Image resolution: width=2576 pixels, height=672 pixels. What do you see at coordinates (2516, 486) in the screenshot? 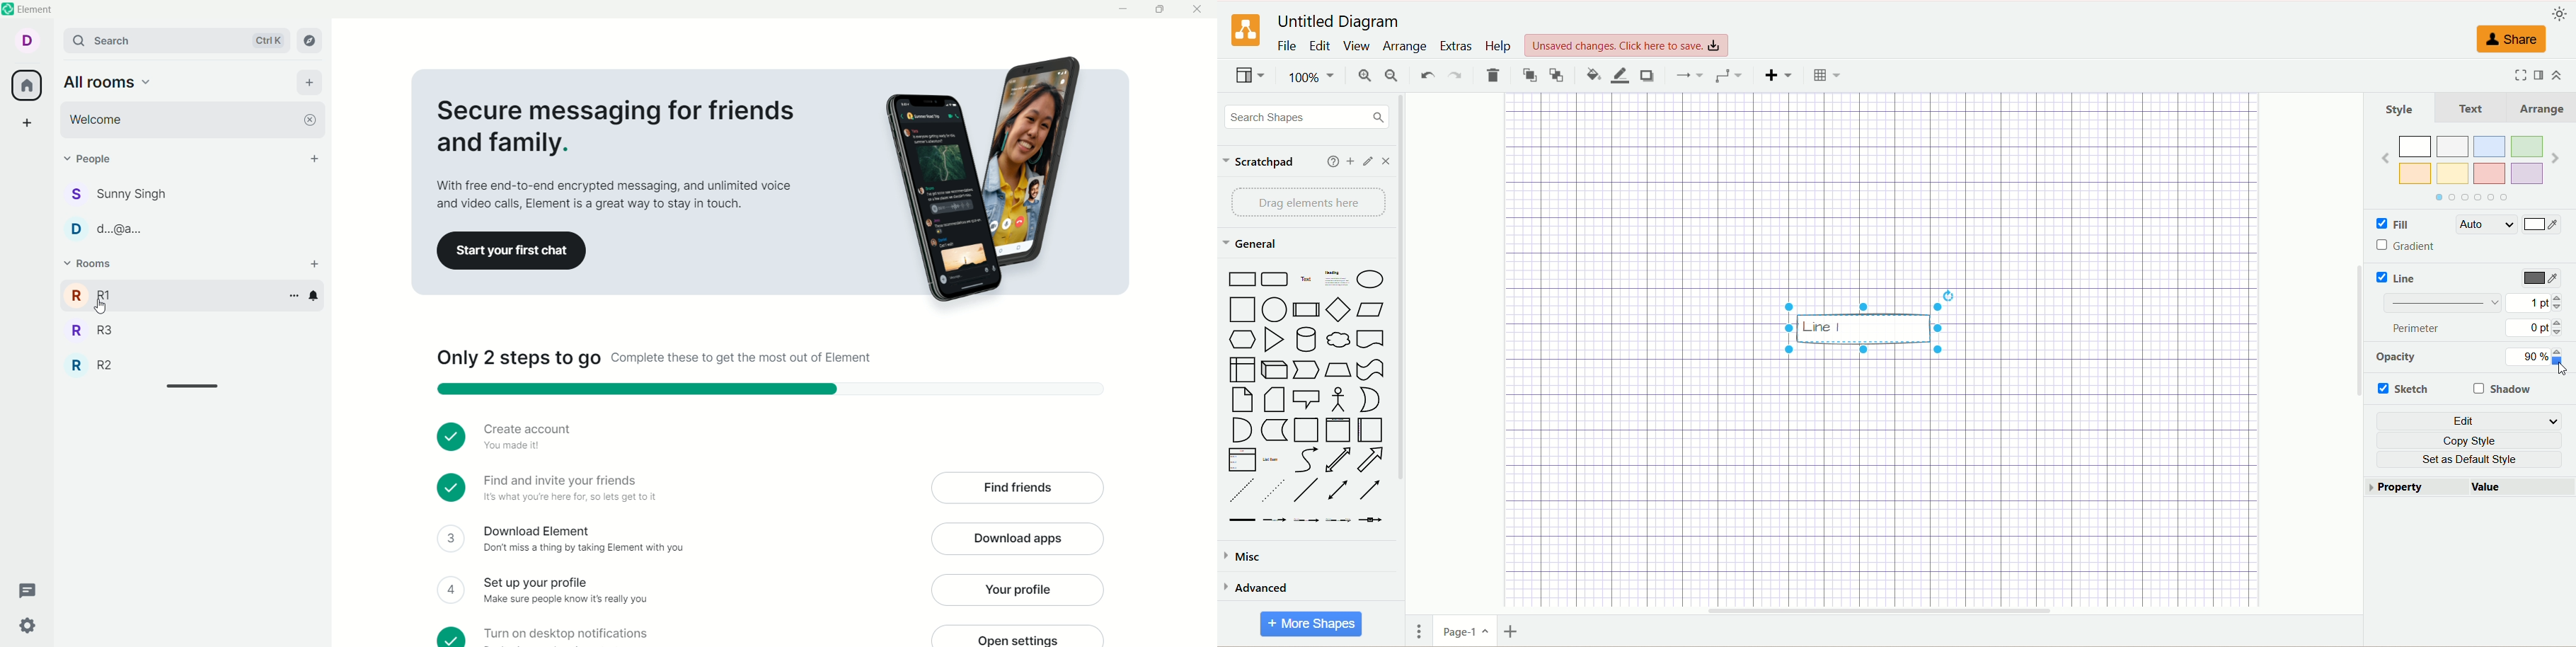
I see `Value` at bounding box center [2516, 486].